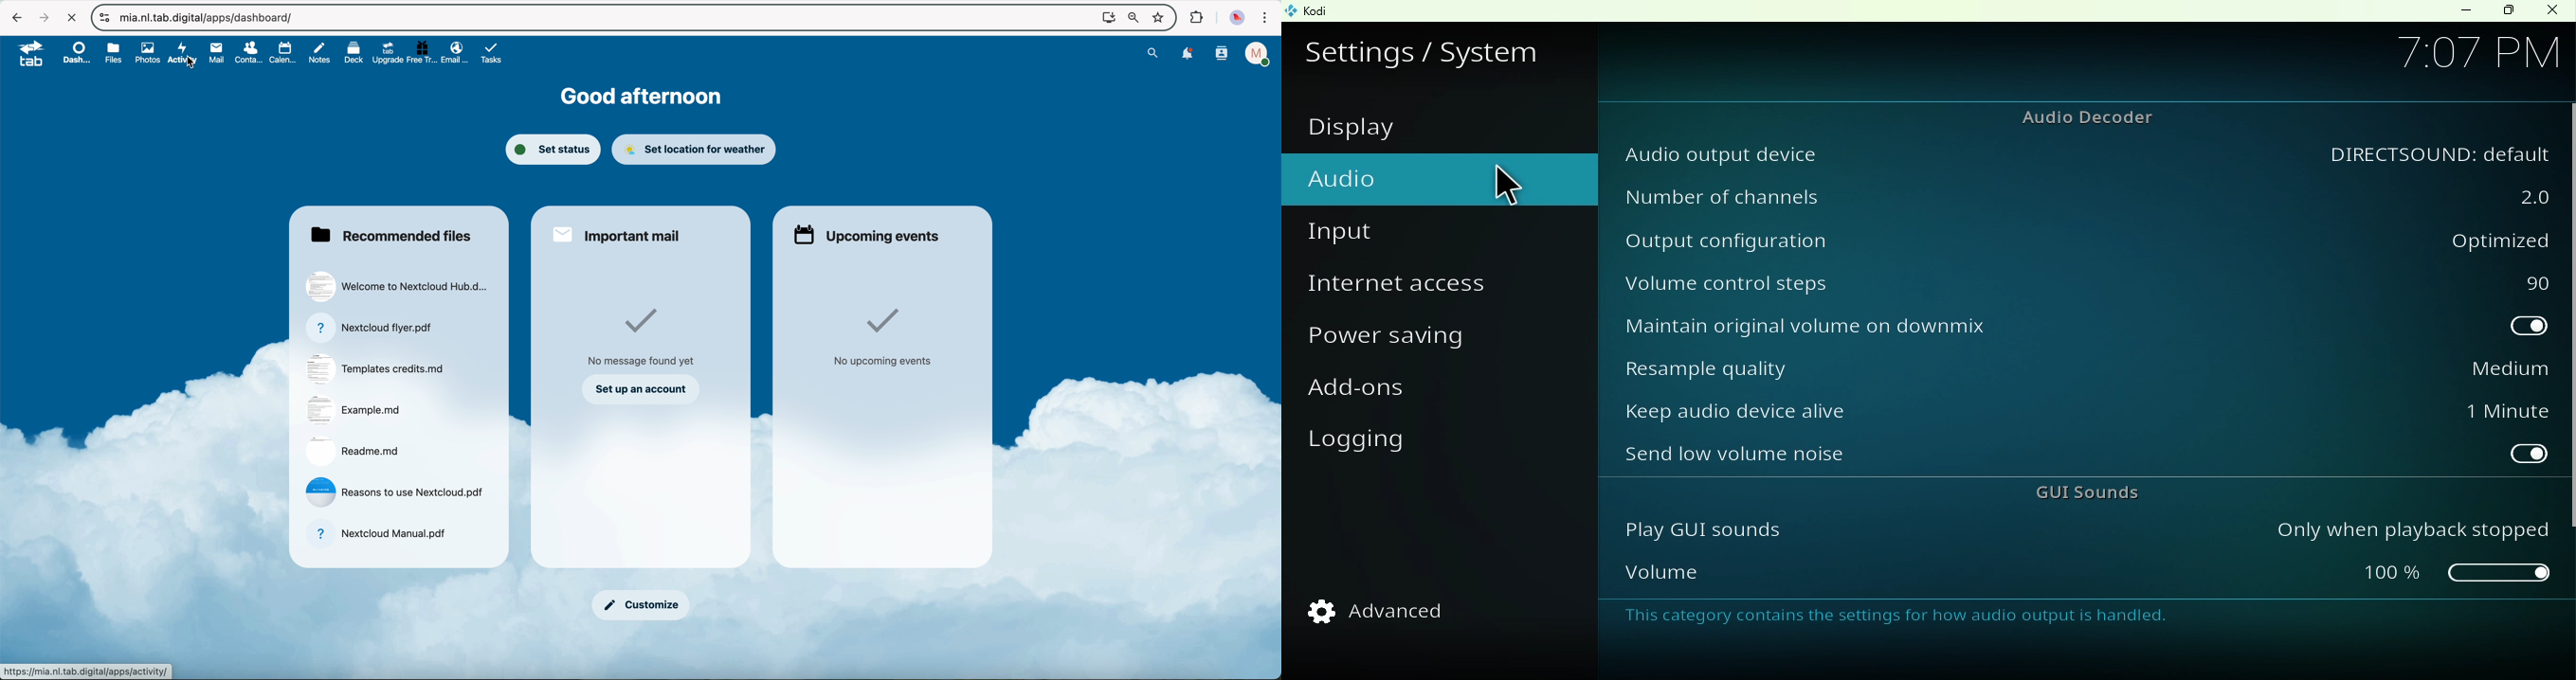 This screenshot has height=700, width=2576. What do you see at coordinates (421, 53) in the screenshot?
I see `free trial` at bounding box center [421, 53].